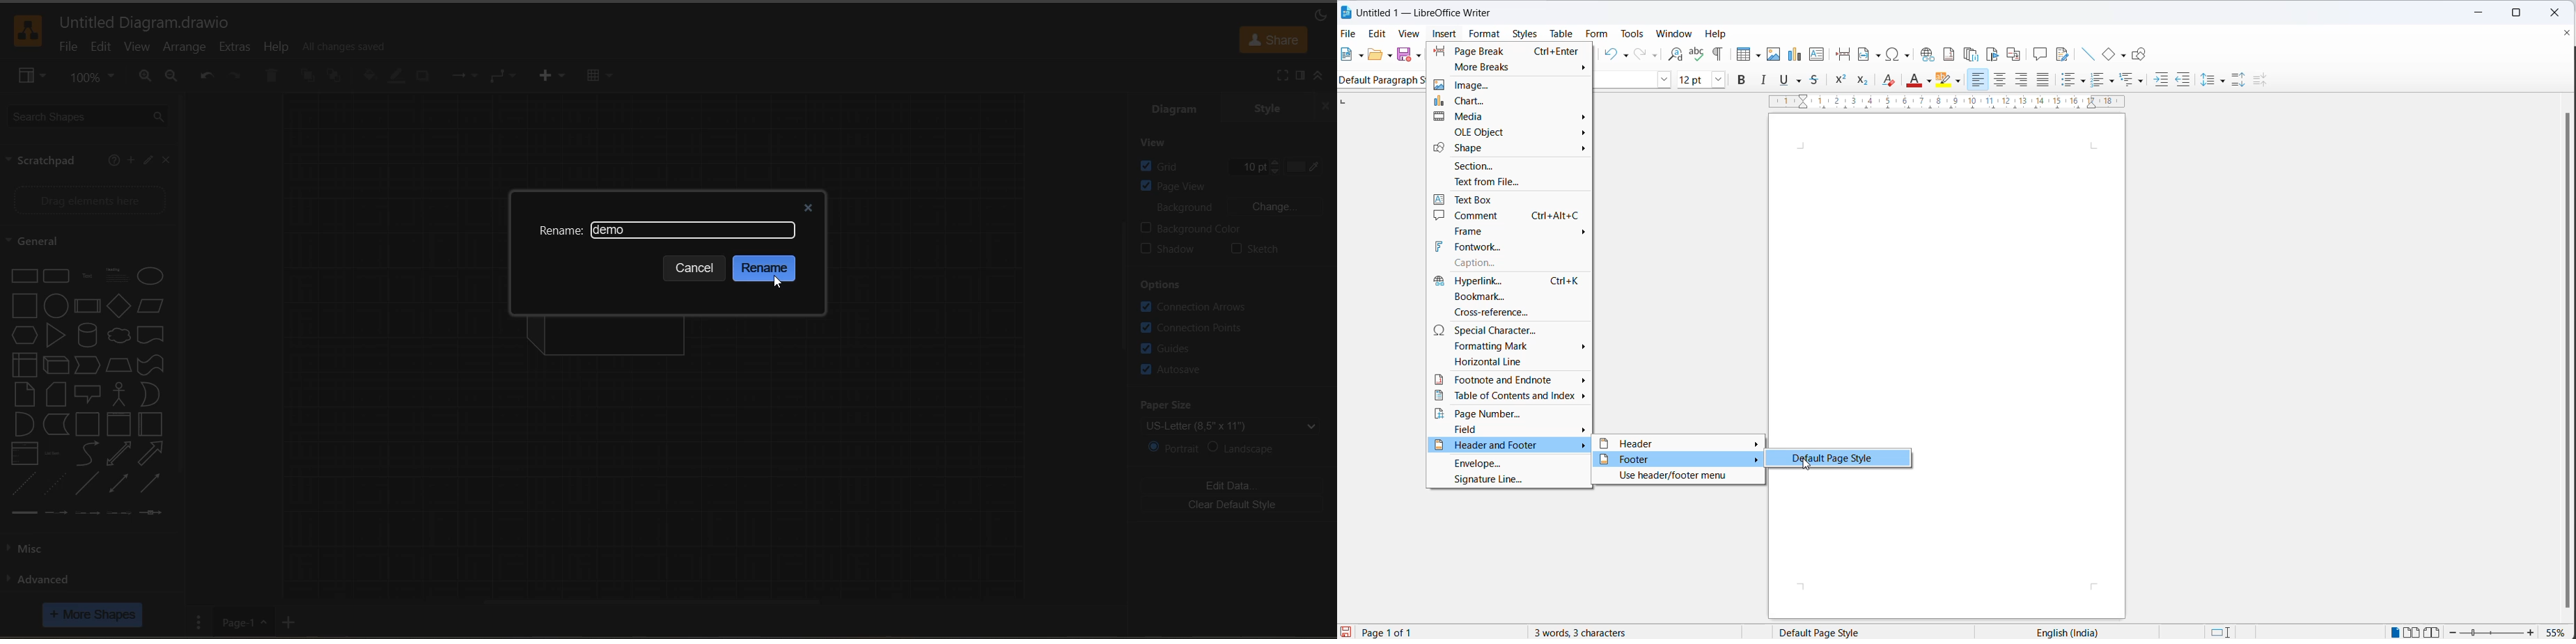 The width and height of the screenshot is (2576, 644). Describe the element at coordinates (1509, 132) in the screenshot. I see `ole object` at that location.